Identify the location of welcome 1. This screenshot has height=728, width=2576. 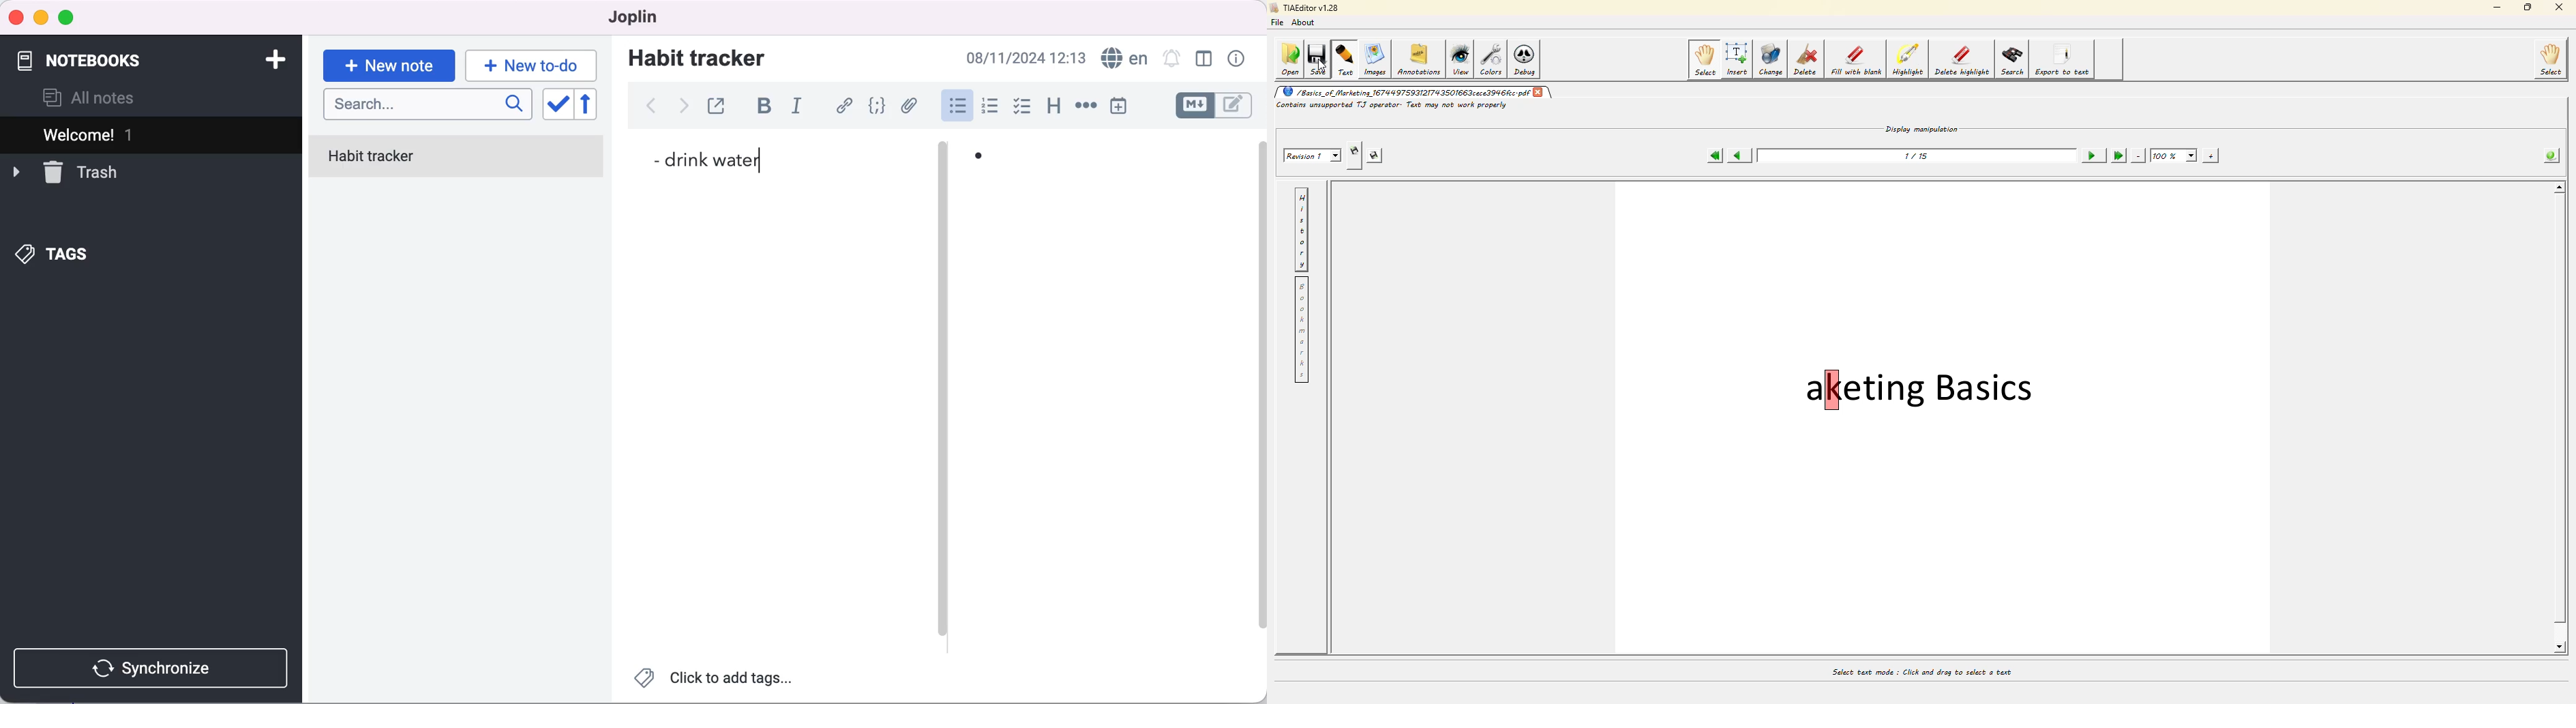
(154, 134).